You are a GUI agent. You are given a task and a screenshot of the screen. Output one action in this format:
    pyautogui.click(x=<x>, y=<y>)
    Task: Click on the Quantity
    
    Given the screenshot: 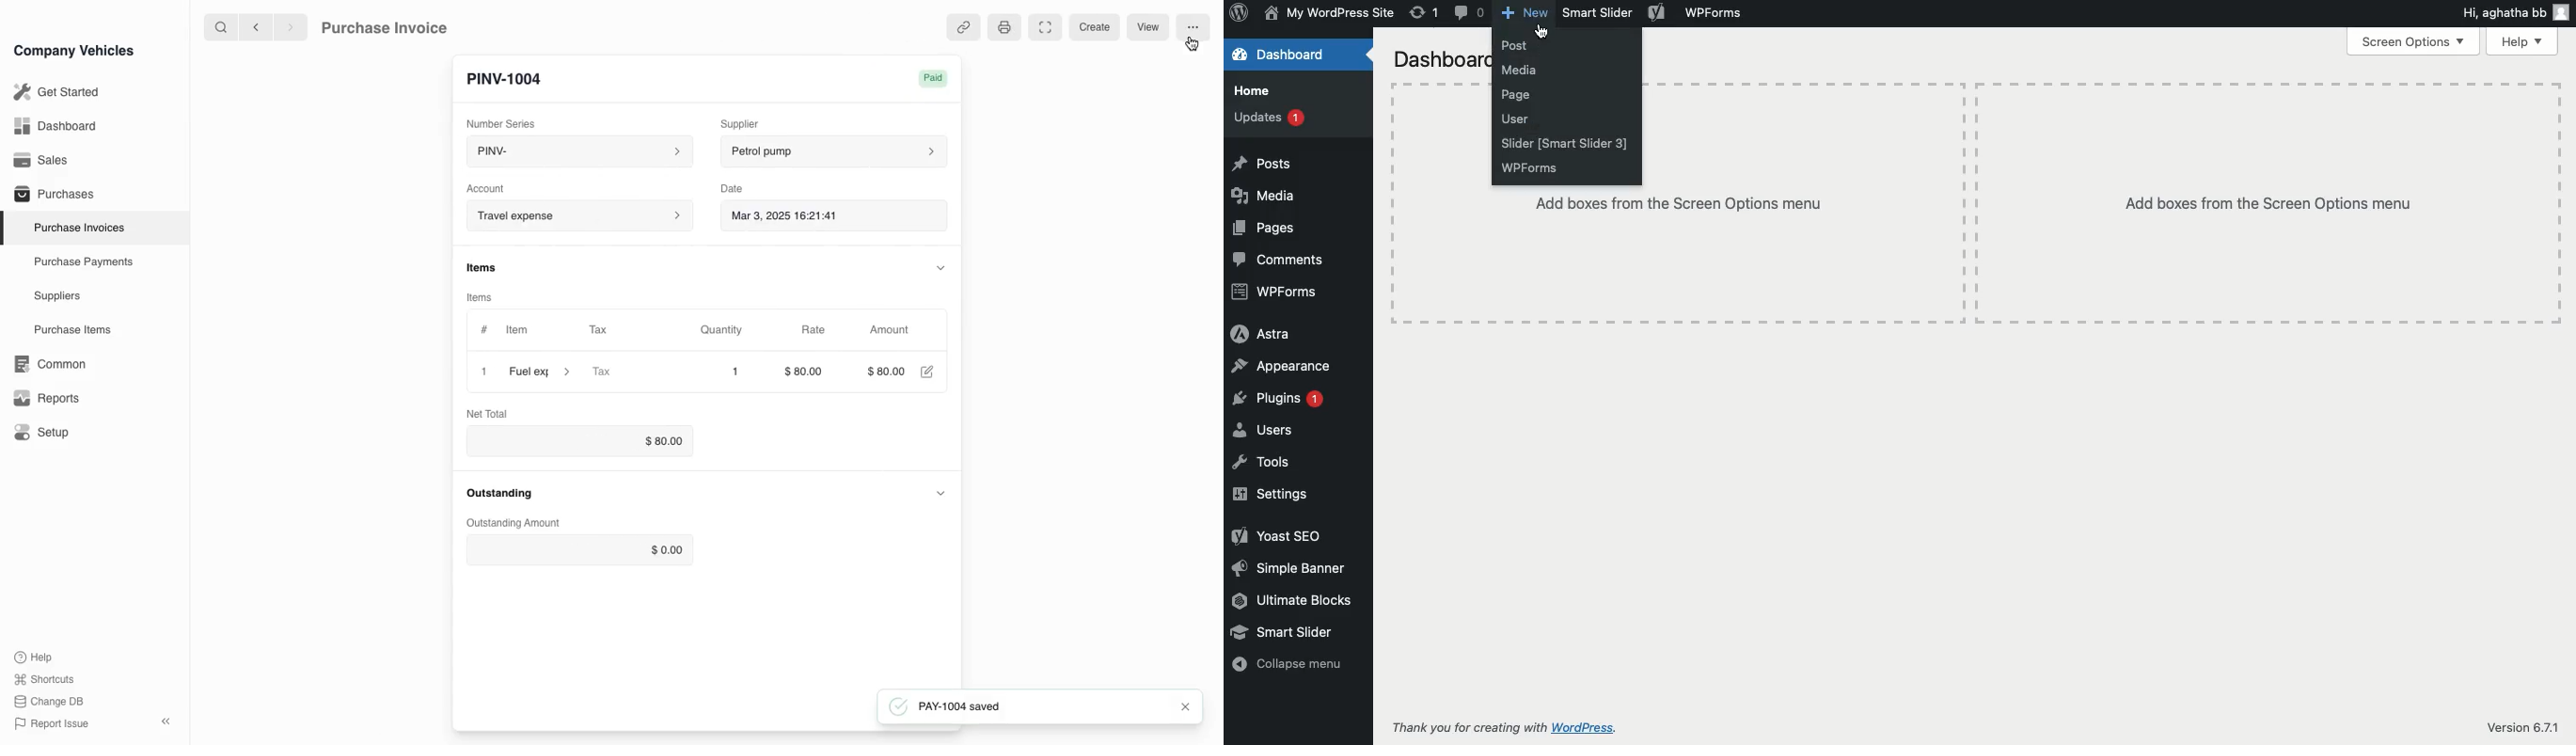 What is the action you would take?
    pyautogui.click(x=731, y=327)
    